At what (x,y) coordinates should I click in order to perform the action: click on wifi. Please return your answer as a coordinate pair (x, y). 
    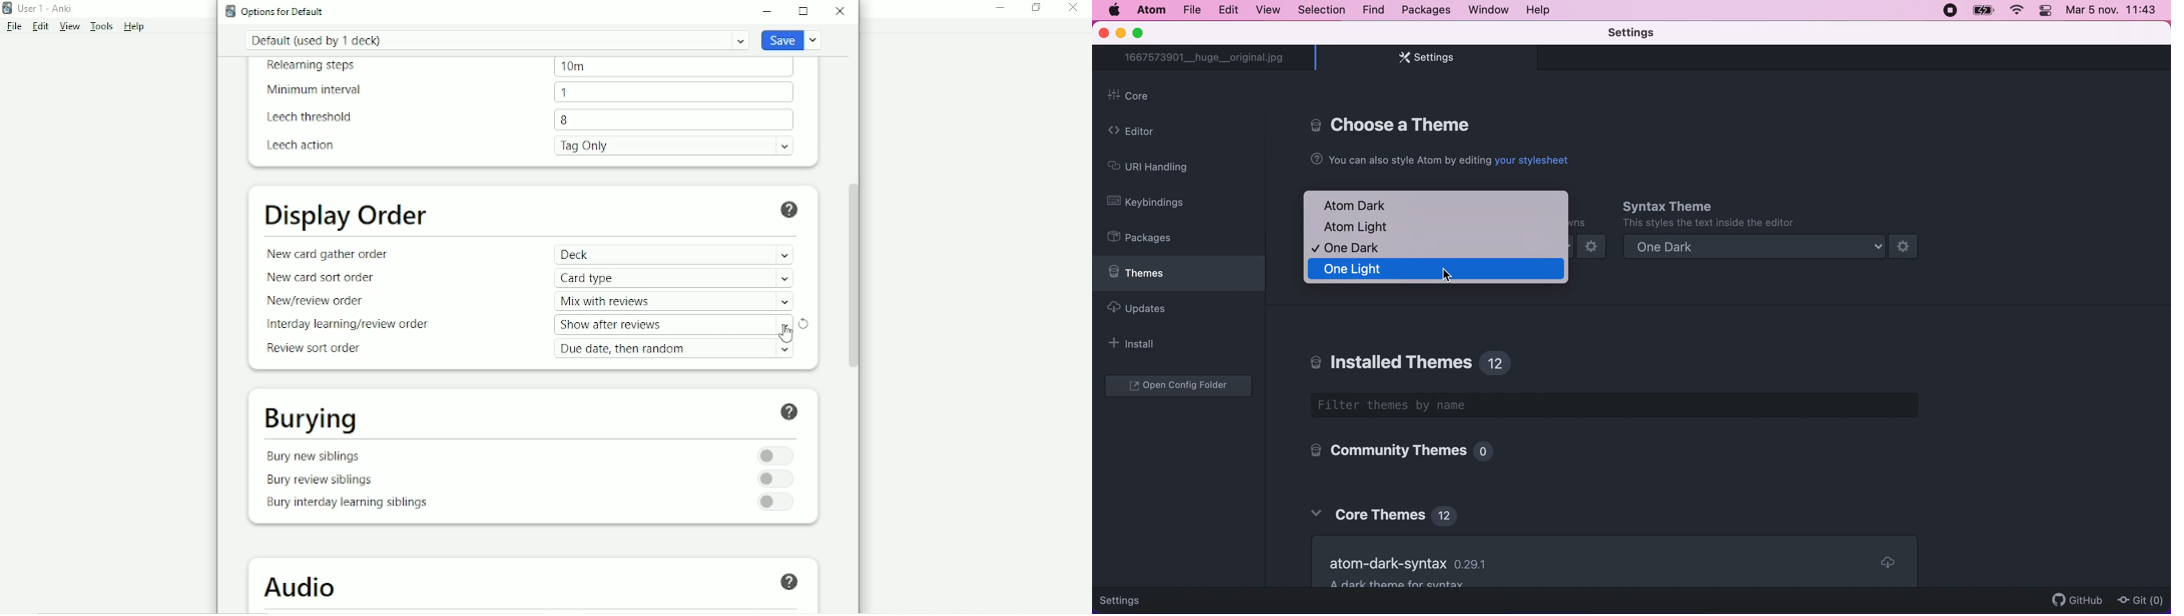
    Looking at the image, I should click on (2017, 11).